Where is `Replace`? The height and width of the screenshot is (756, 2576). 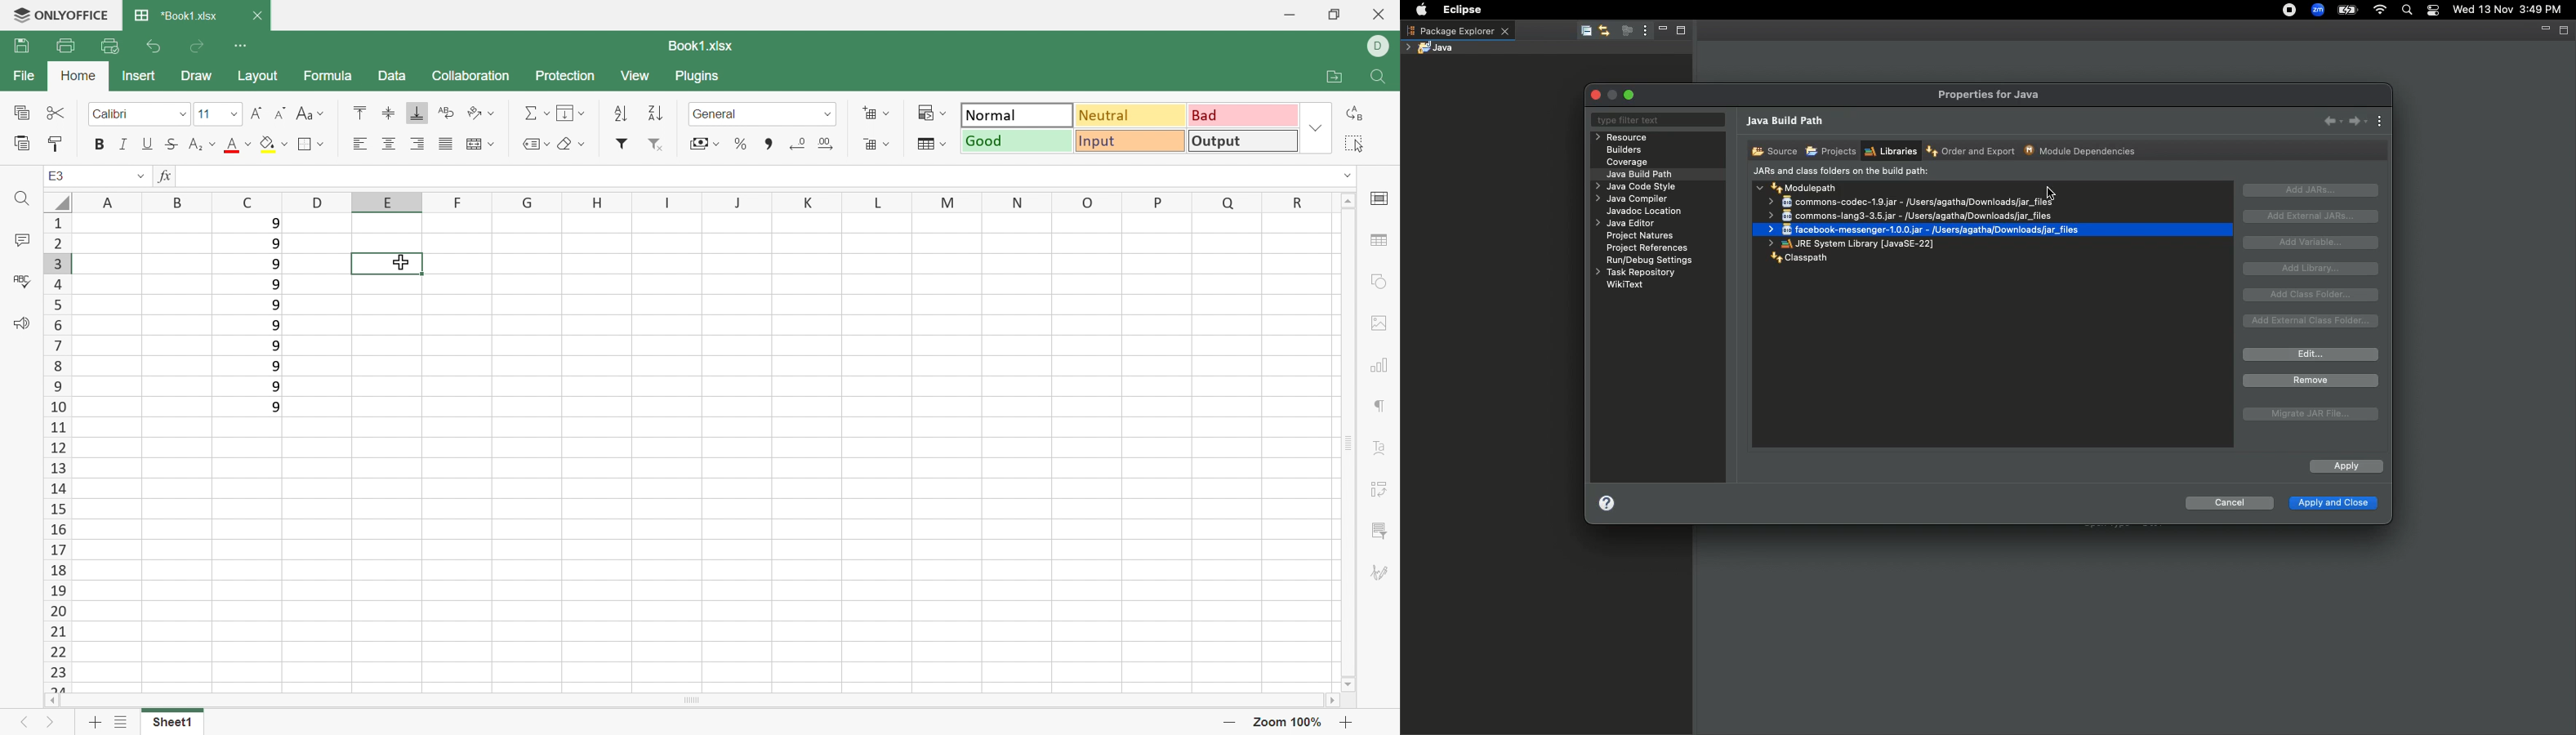
Replace is located at coordinates (1356, 114).